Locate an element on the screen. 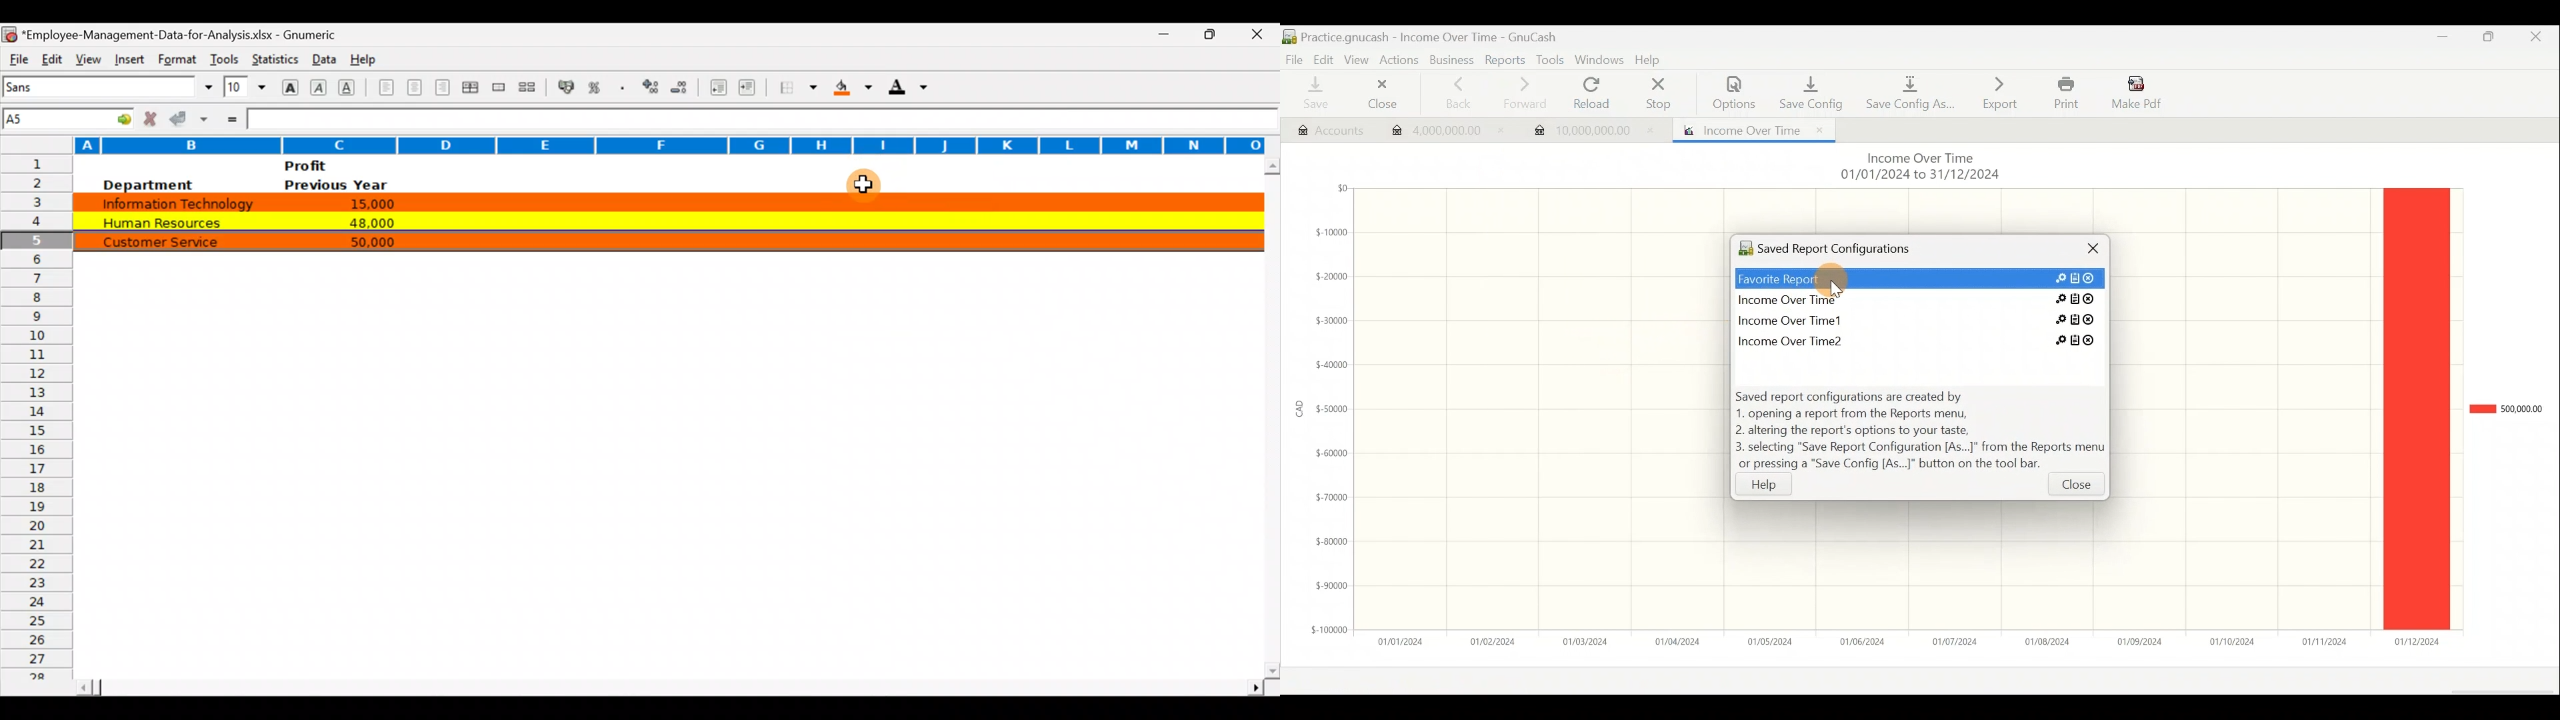 The width and height of the screenshot is (2576, 728). Close is located at coordinates (2543, 40).